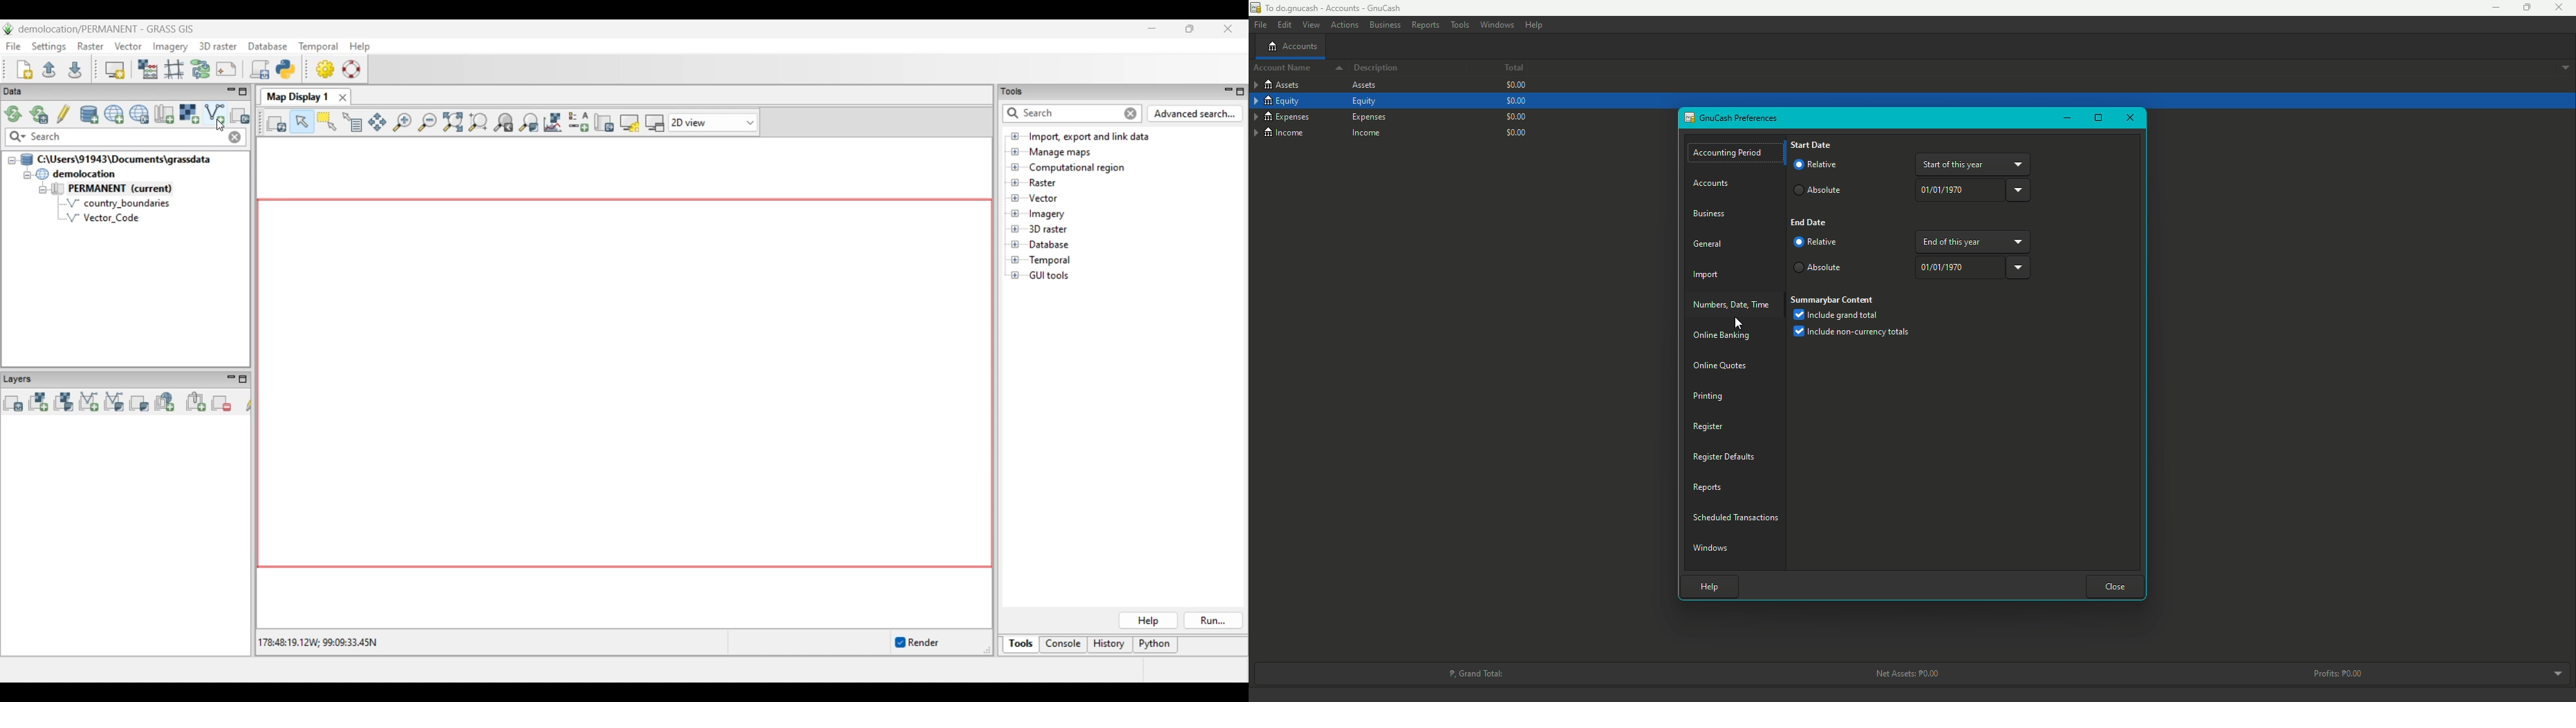  Describe the element at coordinates (1724, 336) in the screenshot. I see `Online banking` at that location.